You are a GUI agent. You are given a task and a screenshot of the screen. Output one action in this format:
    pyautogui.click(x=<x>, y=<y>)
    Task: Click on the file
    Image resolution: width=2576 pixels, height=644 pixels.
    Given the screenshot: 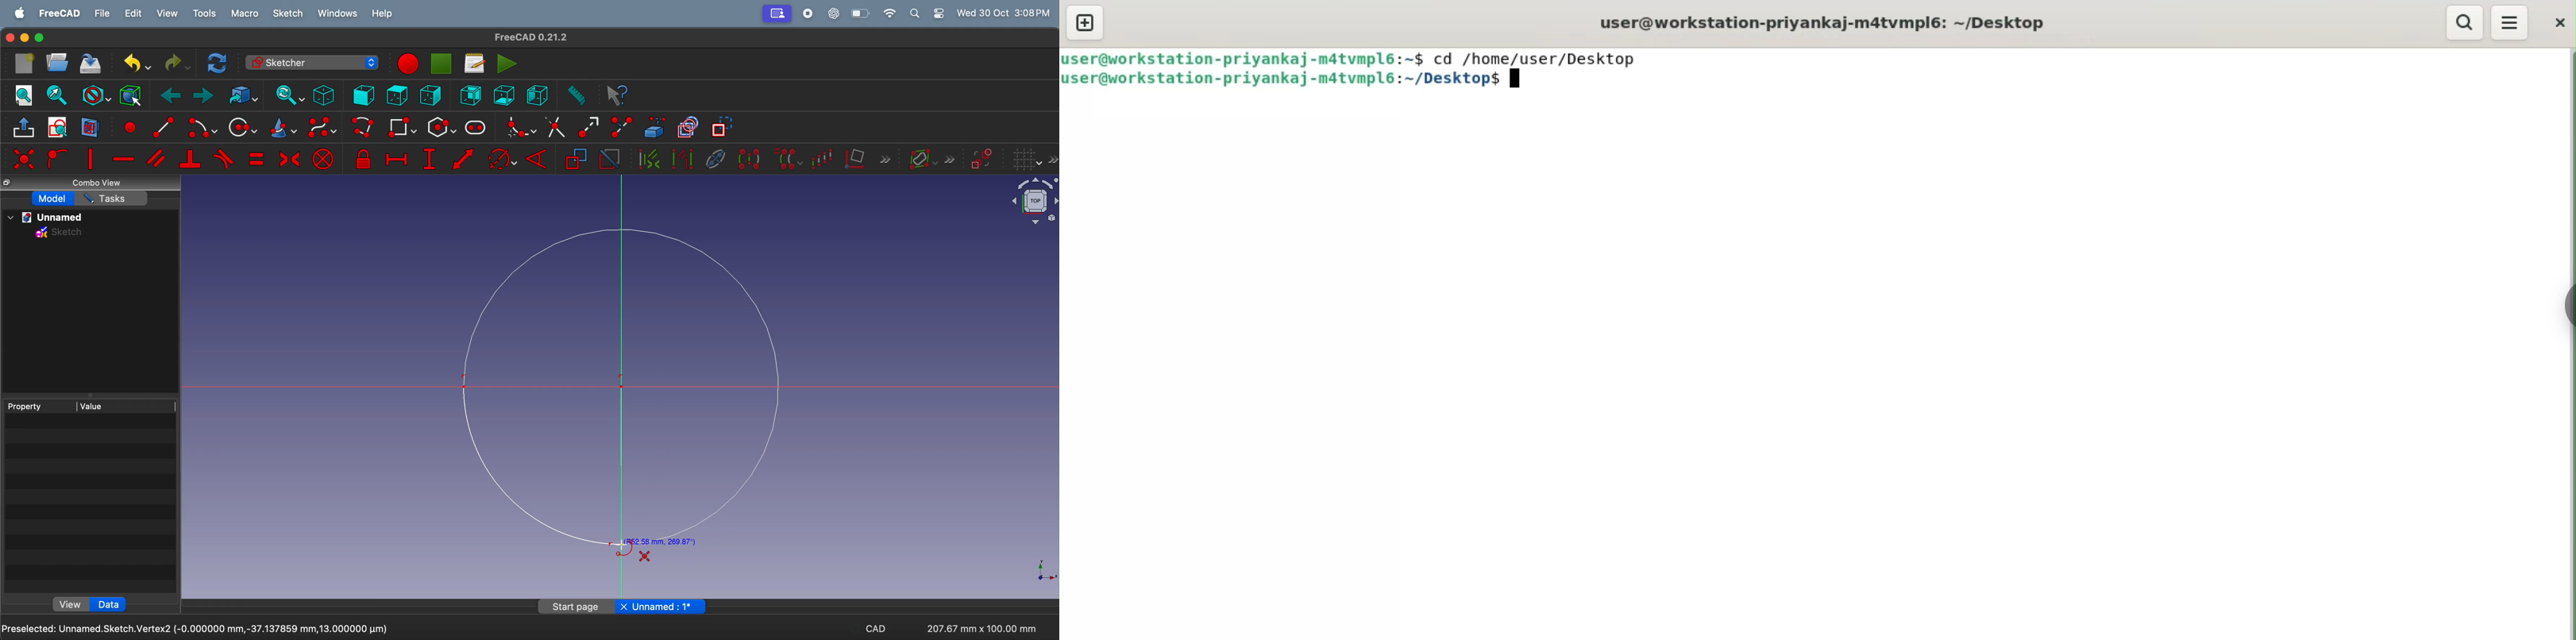 What is the action you would take?
    pyautogui.click(x=103, y=14)
    